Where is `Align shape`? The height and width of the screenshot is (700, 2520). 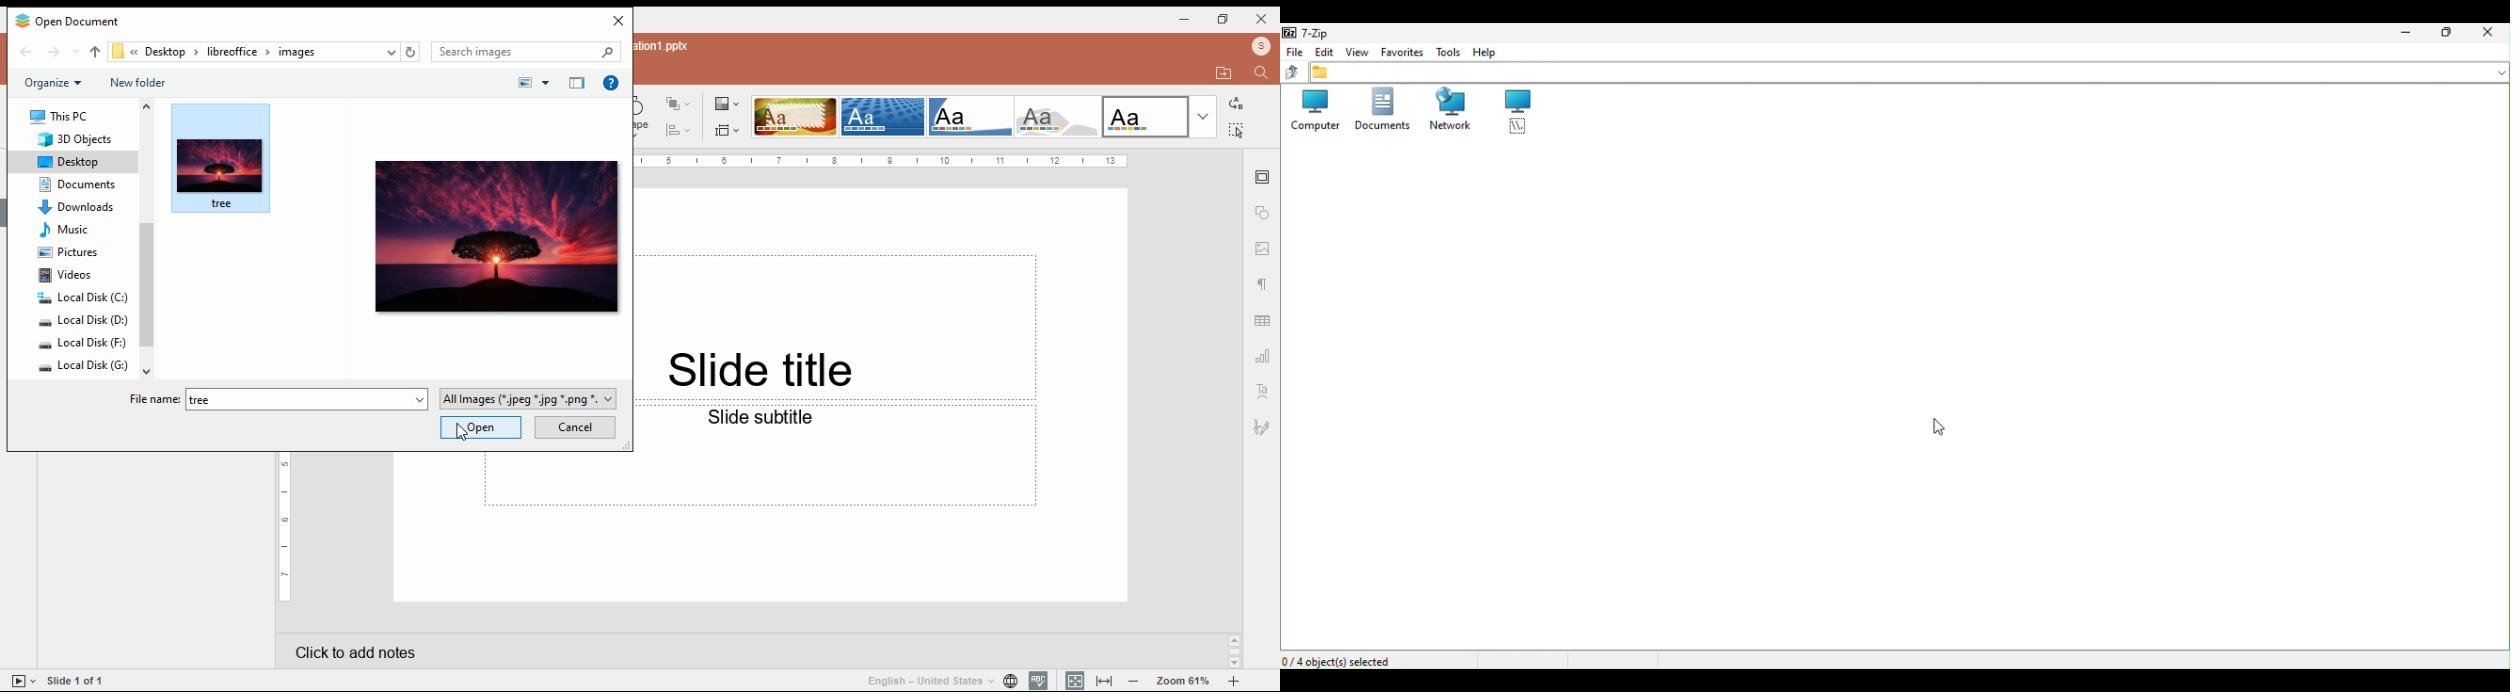
Align shape is located at coordinates (674, 130).